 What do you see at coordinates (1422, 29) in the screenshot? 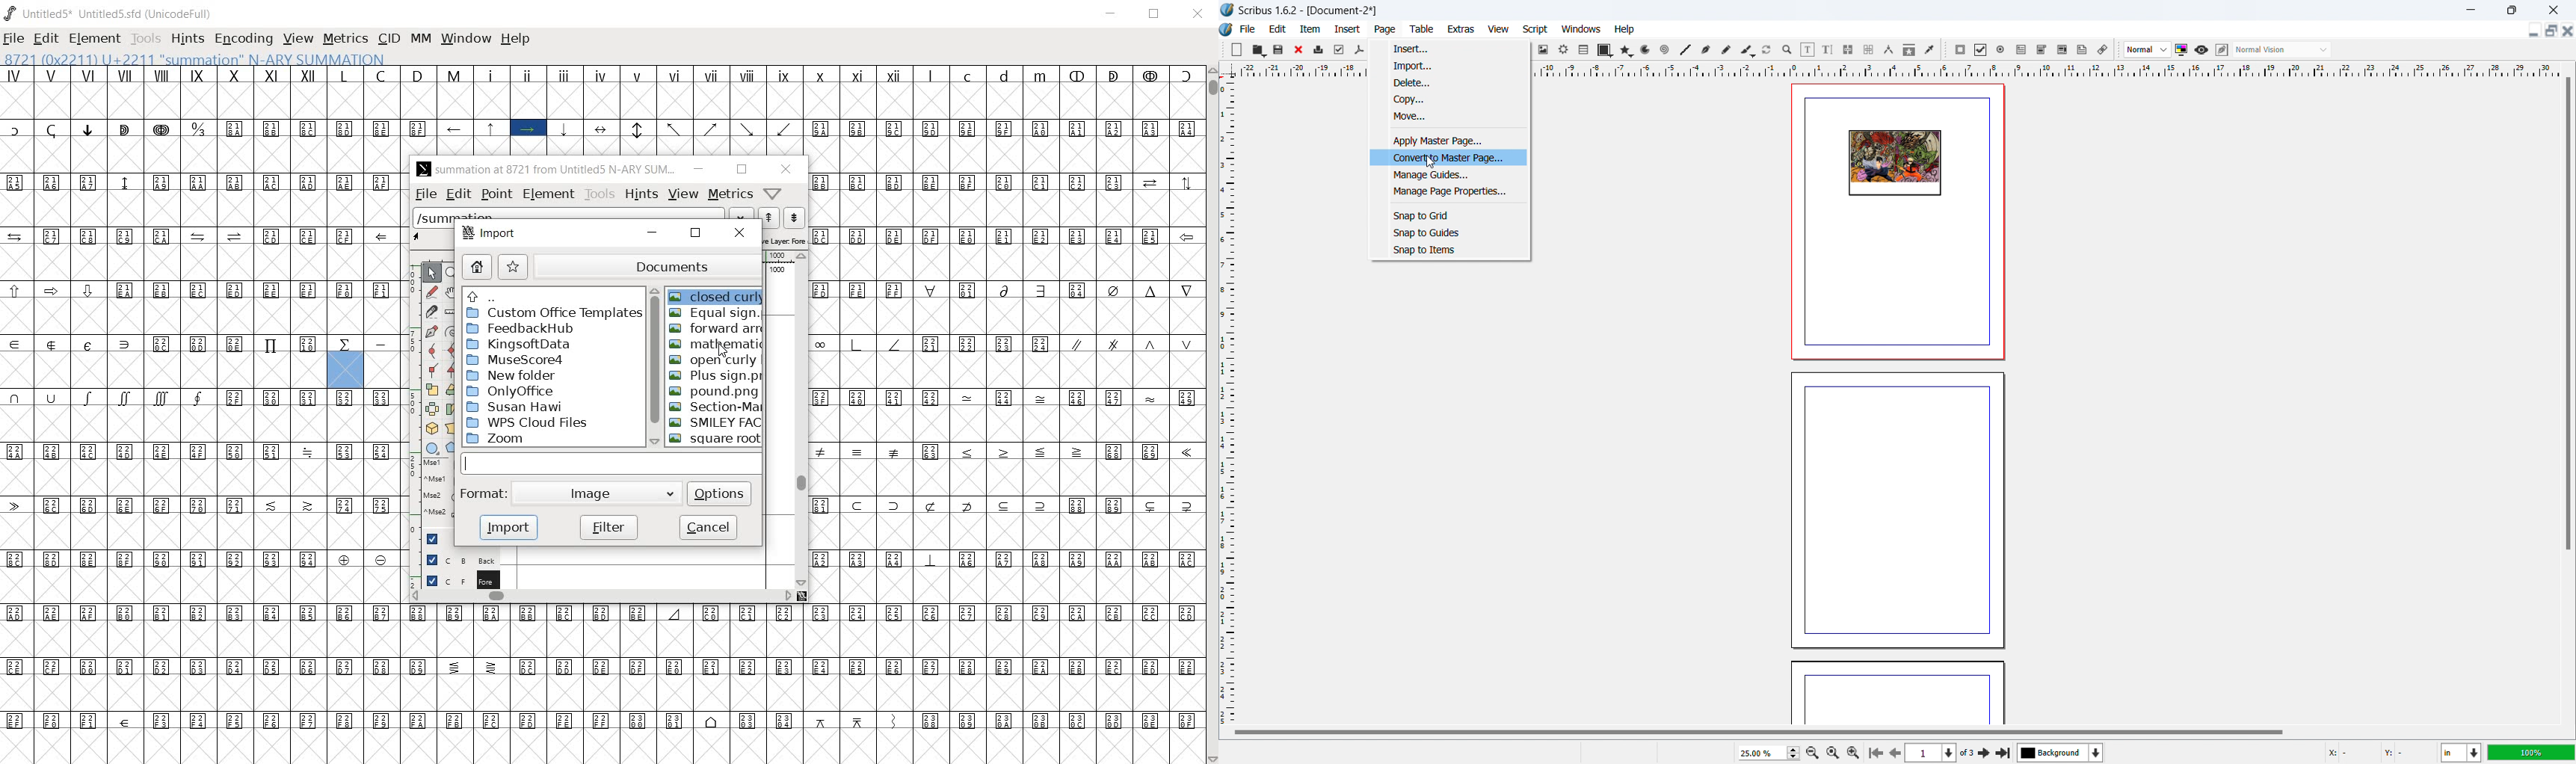
I see `table` at bounding box center [1422, 29].